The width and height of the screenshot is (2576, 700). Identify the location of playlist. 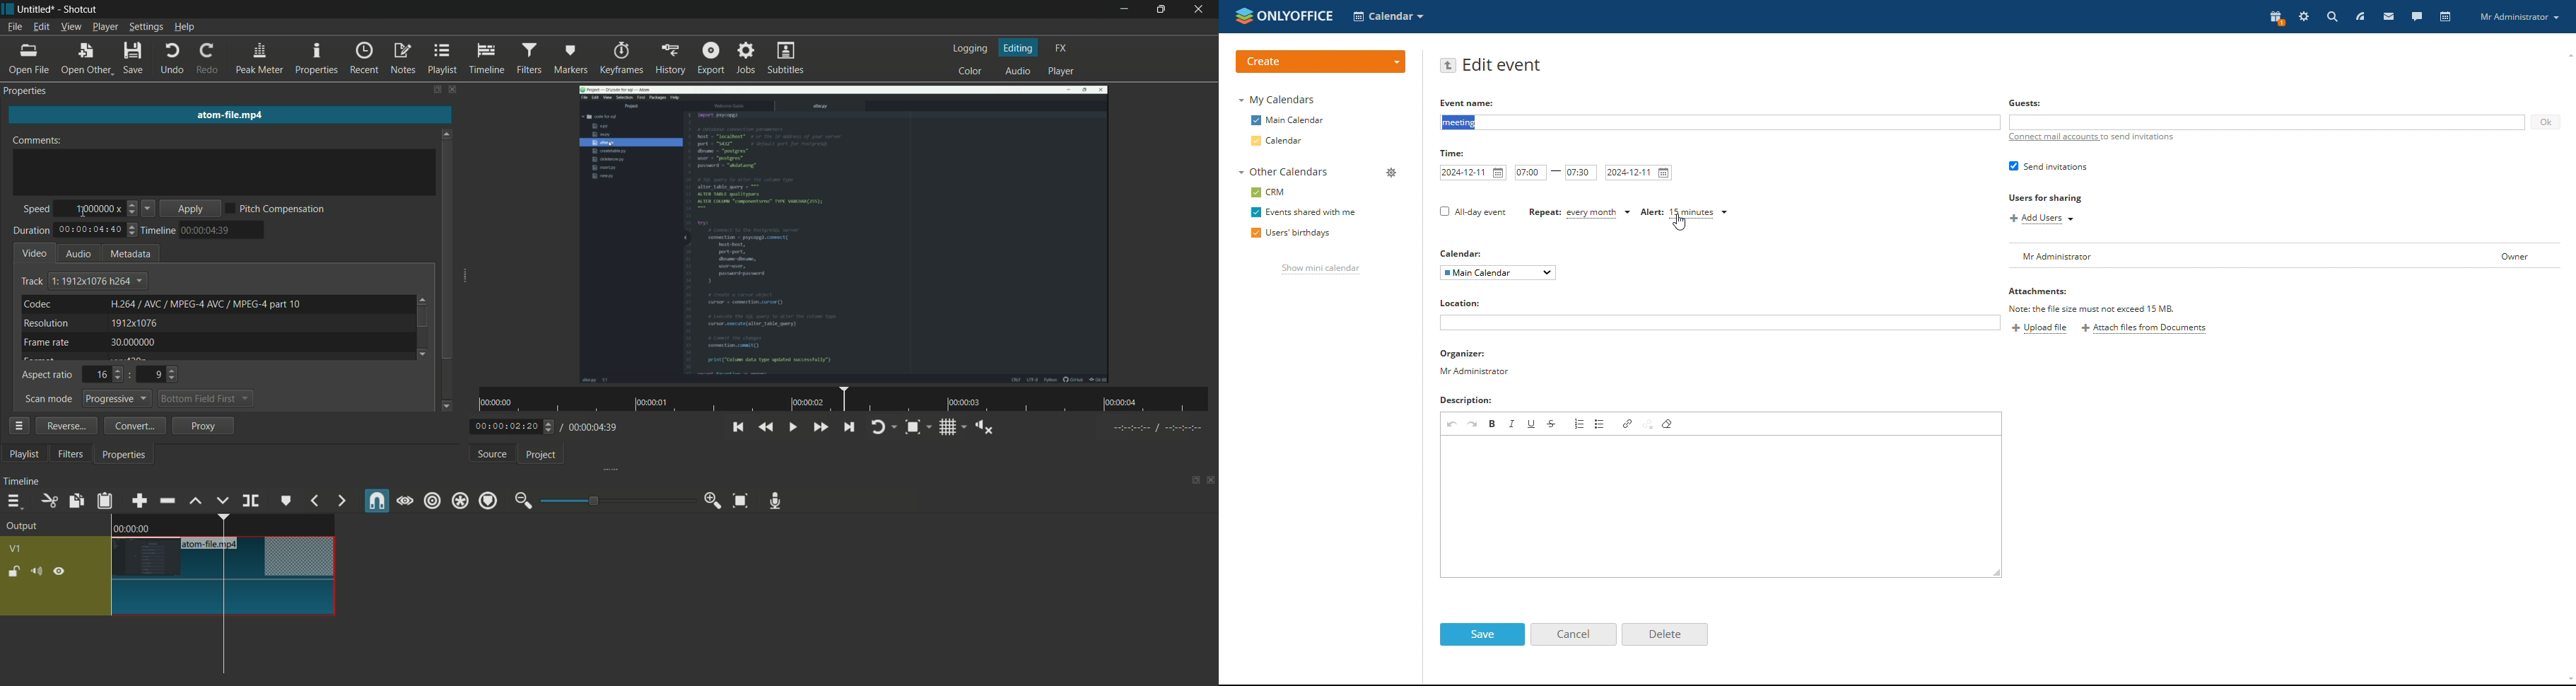
(441, 59).